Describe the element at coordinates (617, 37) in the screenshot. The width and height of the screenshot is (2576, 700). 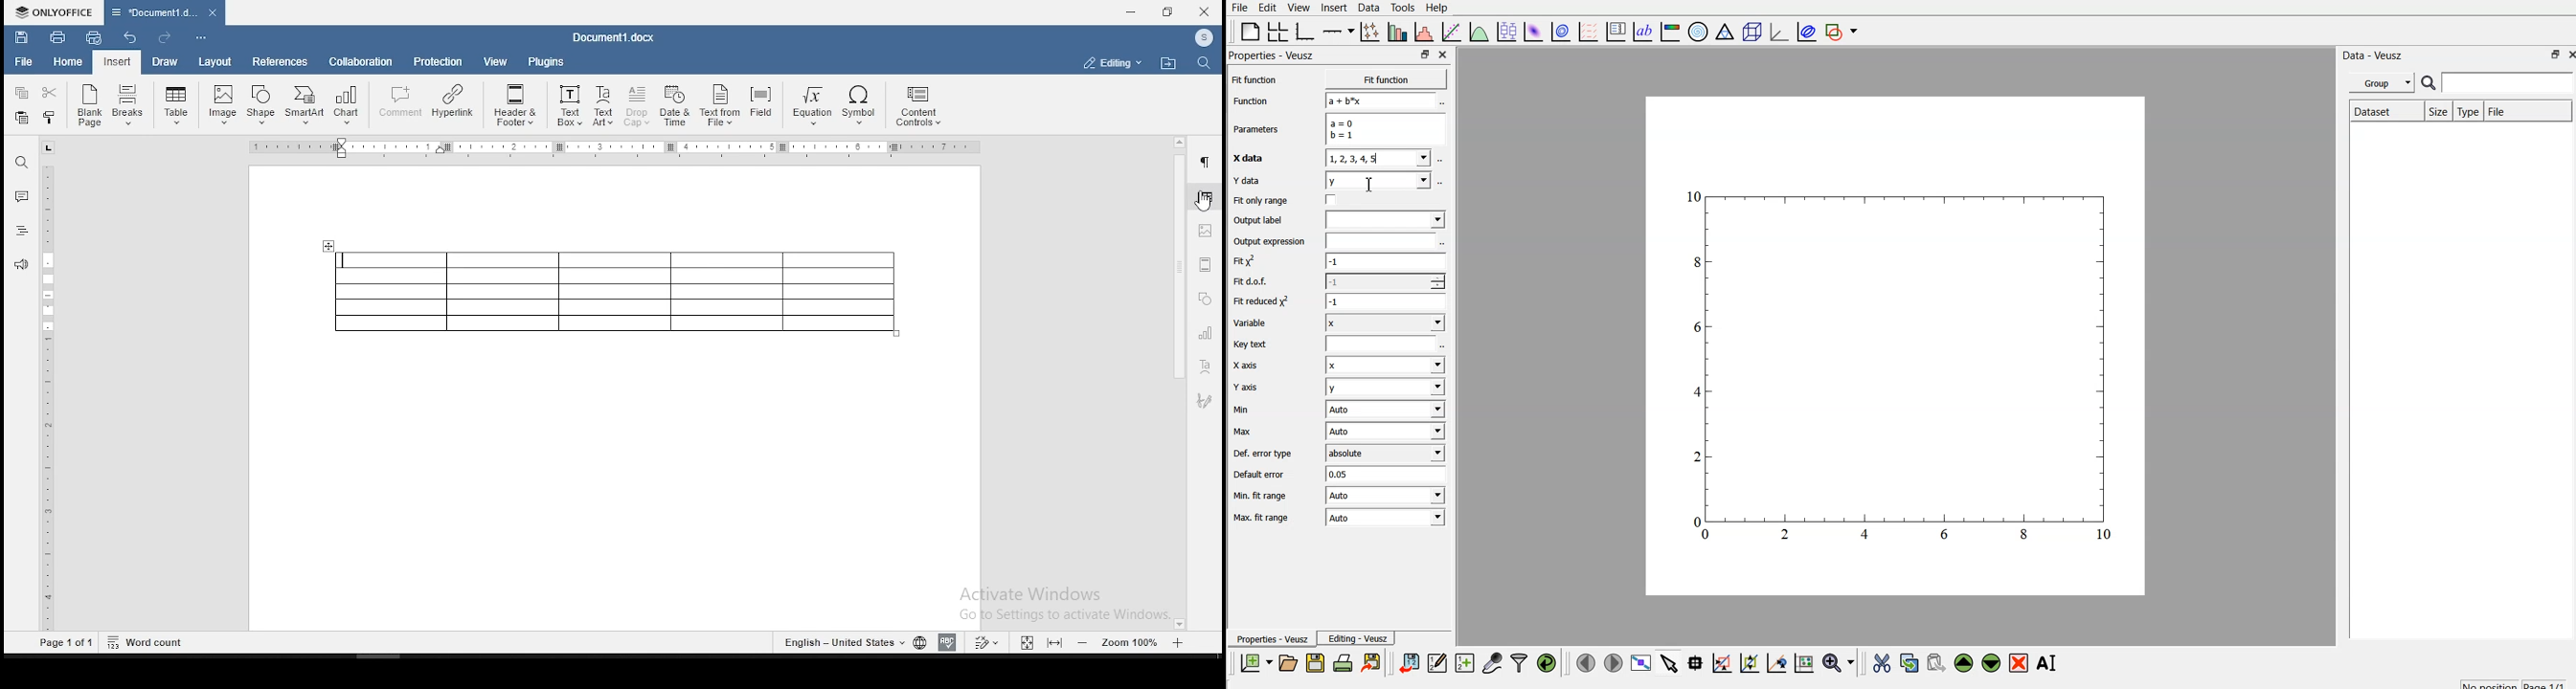
I see `Document3.docx` at that location.